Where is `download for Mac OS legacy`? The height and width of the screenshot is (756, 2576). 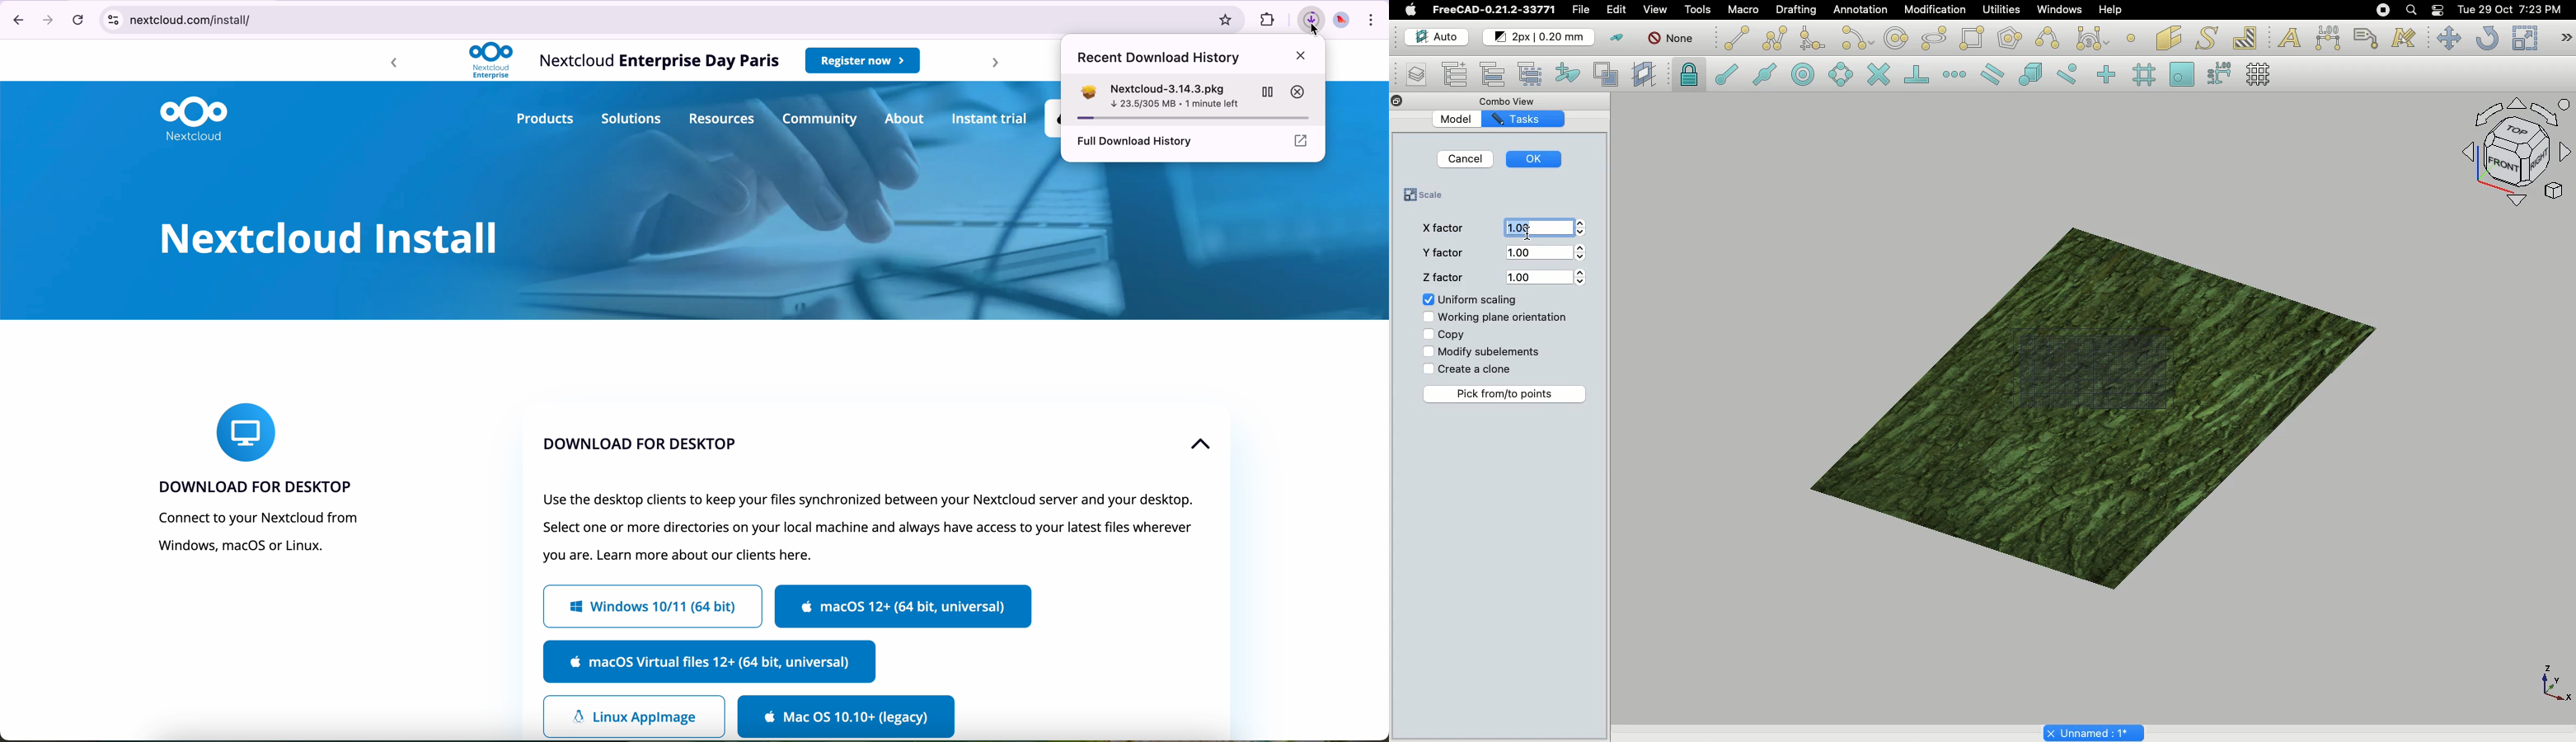
download for Mac OS legacy is located at coordinates (845, 718).